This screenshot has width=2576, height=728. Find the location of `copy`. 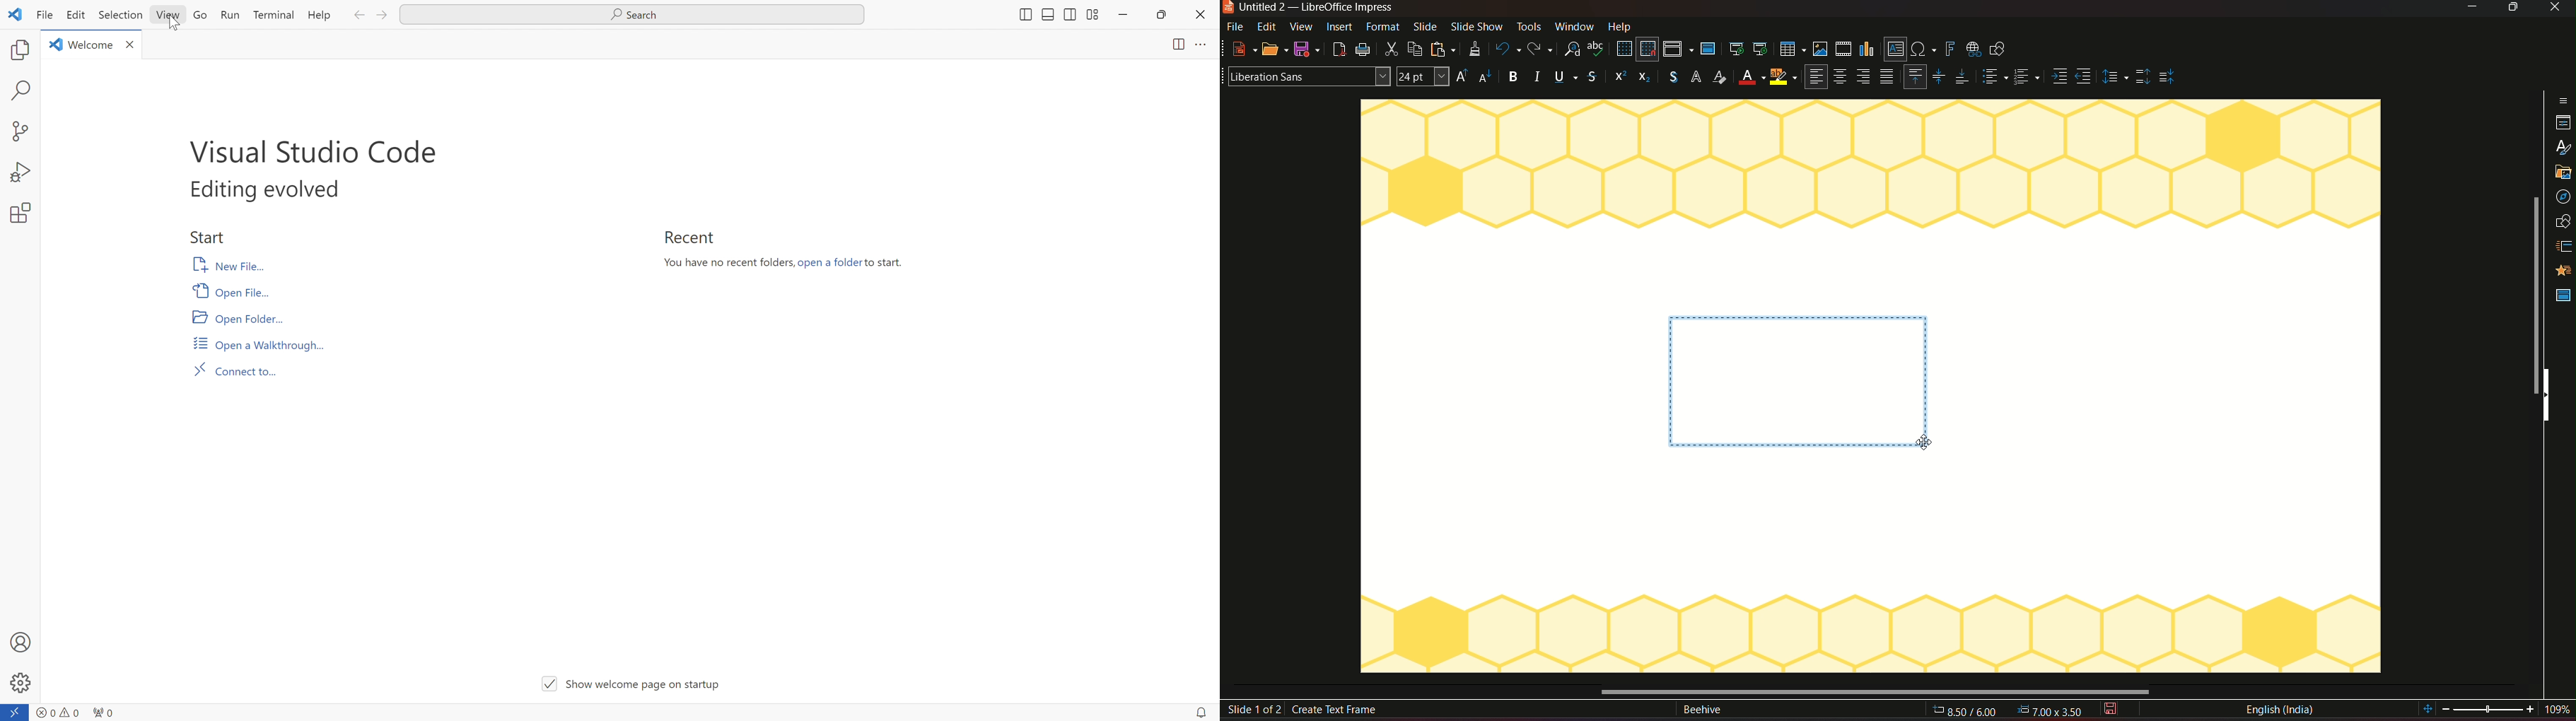

copy is located at coordinates (1415, 48).